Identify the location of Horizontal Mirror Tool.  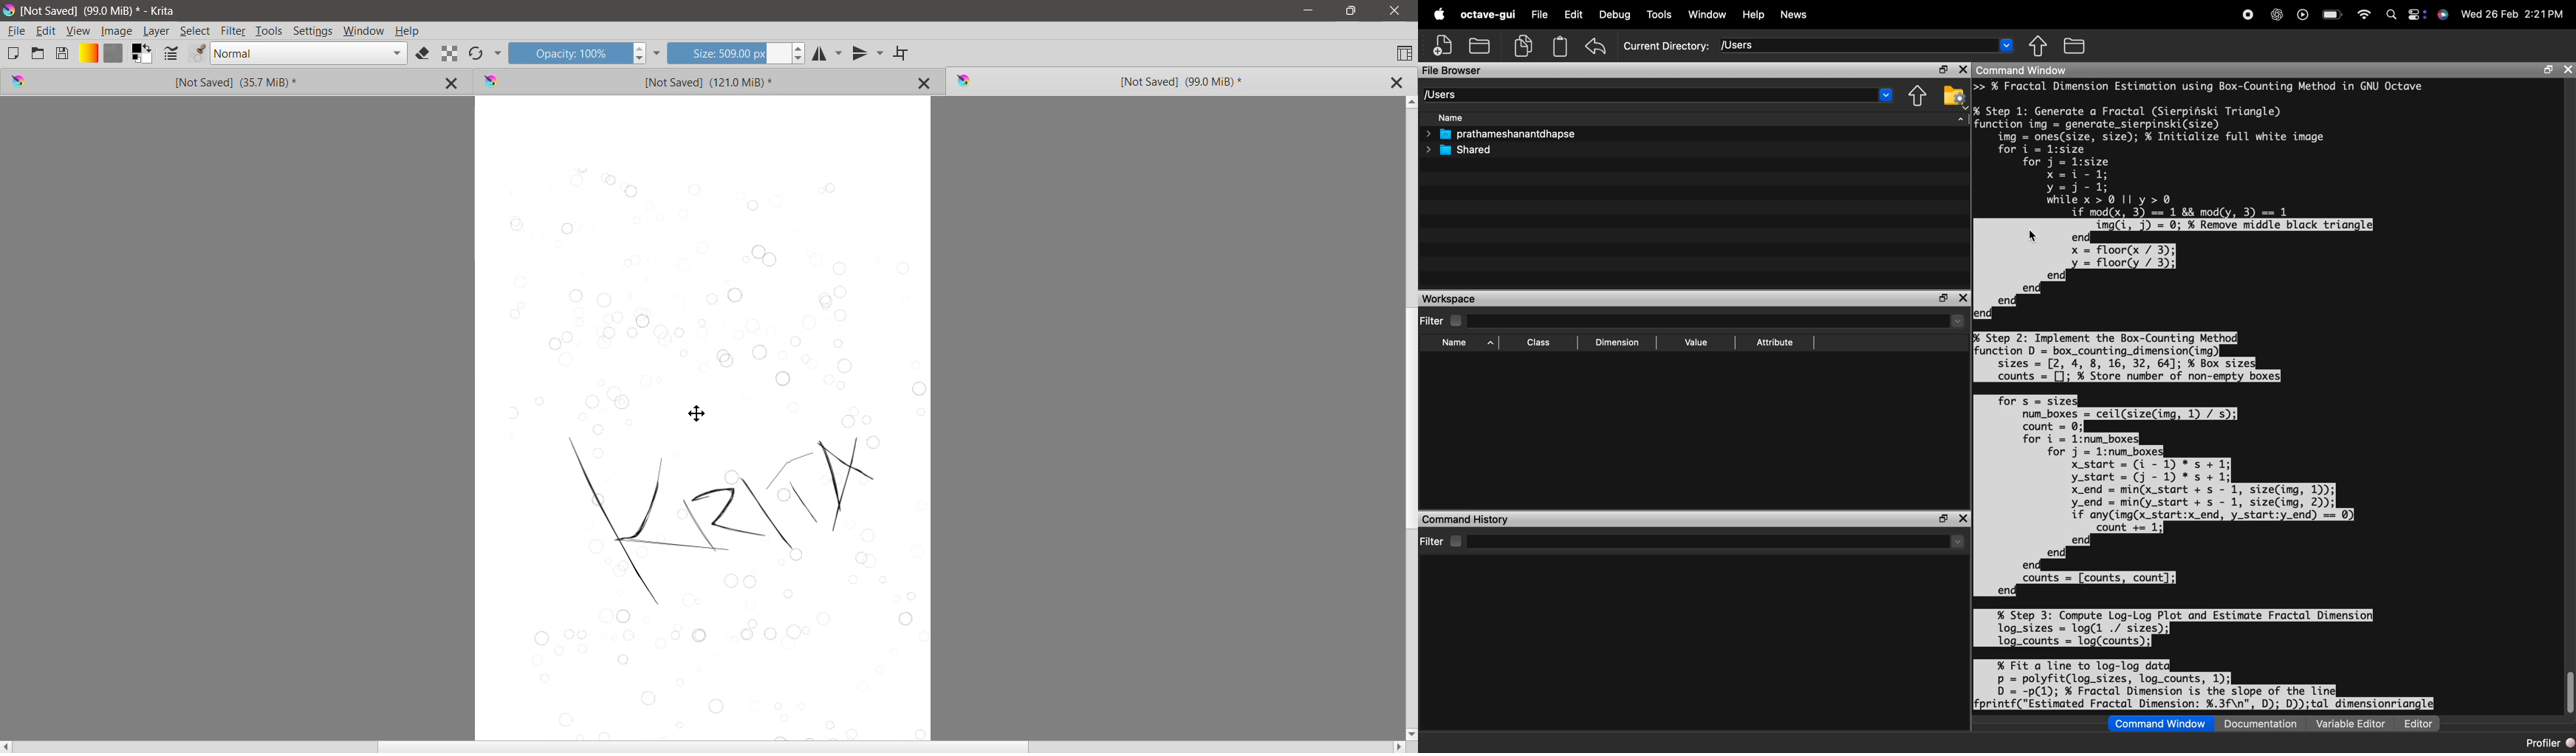
(828, 52).